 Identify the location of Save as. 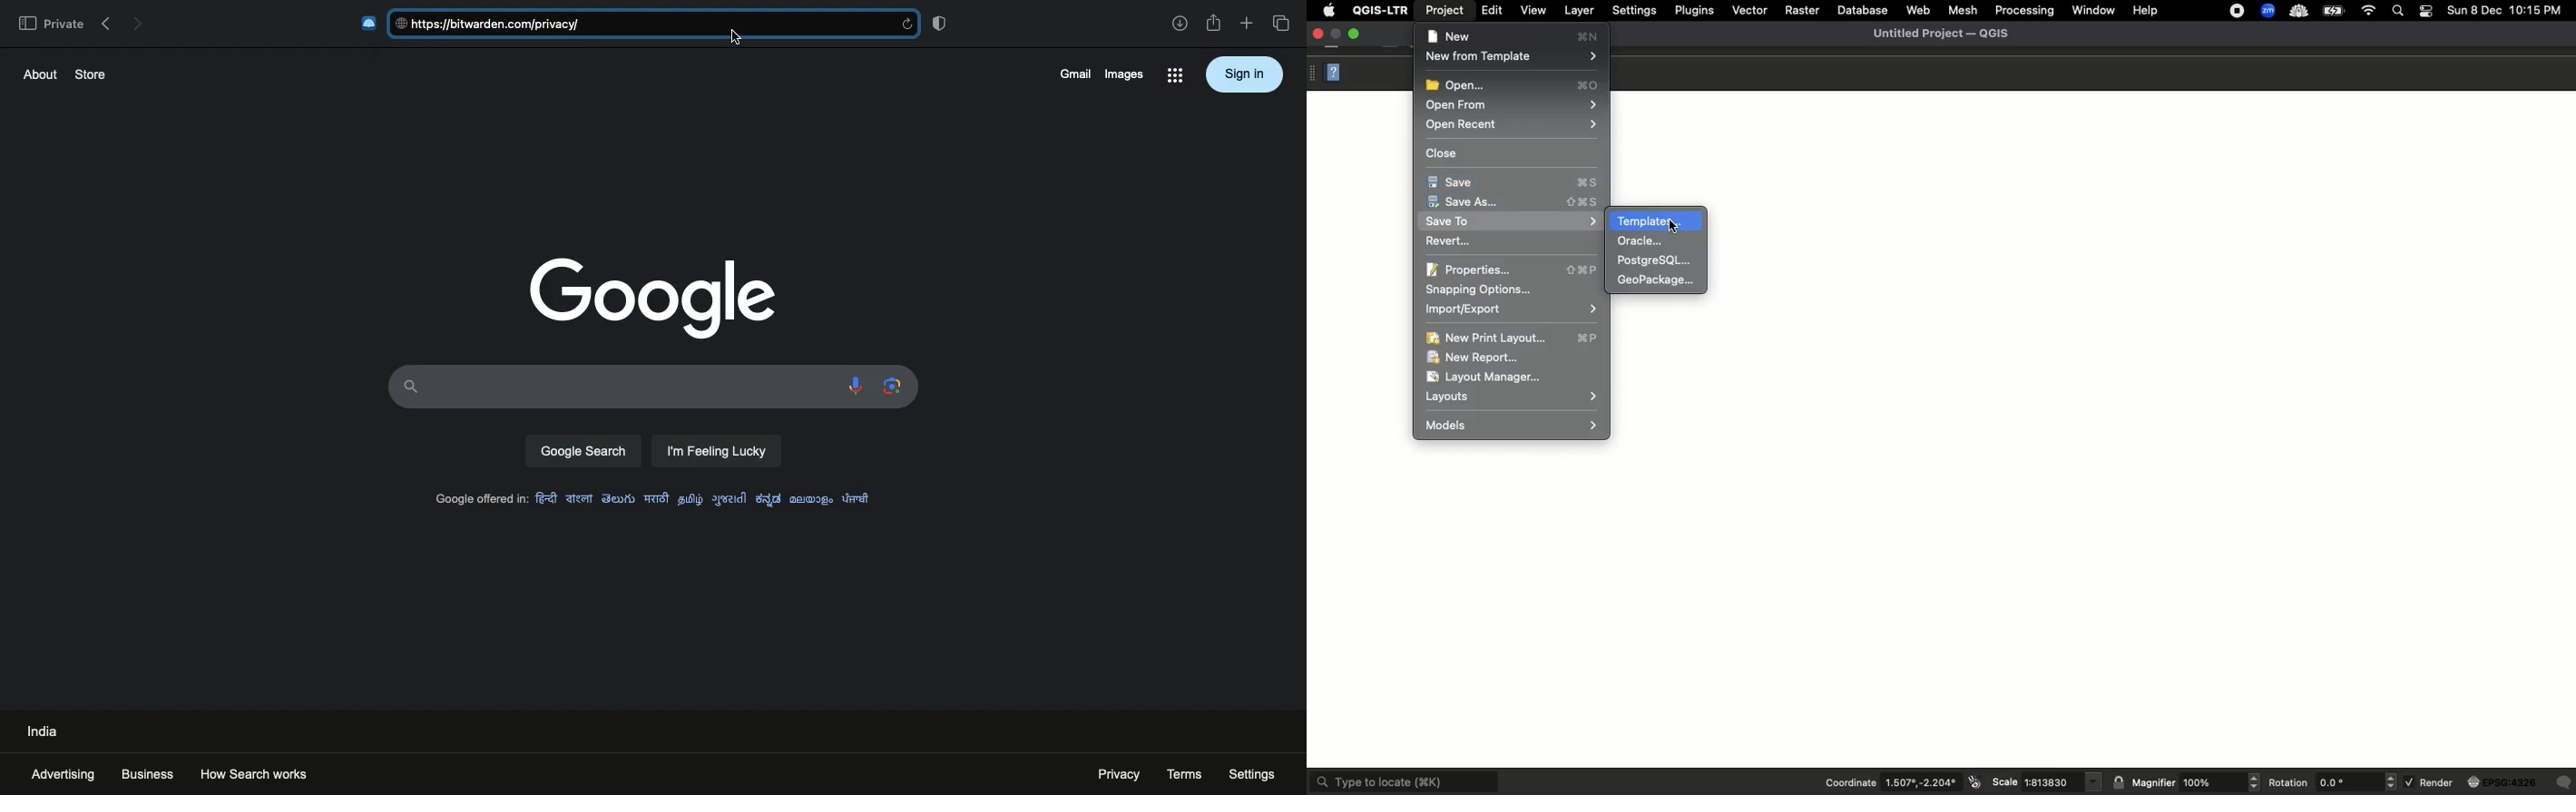
(1511, 203).